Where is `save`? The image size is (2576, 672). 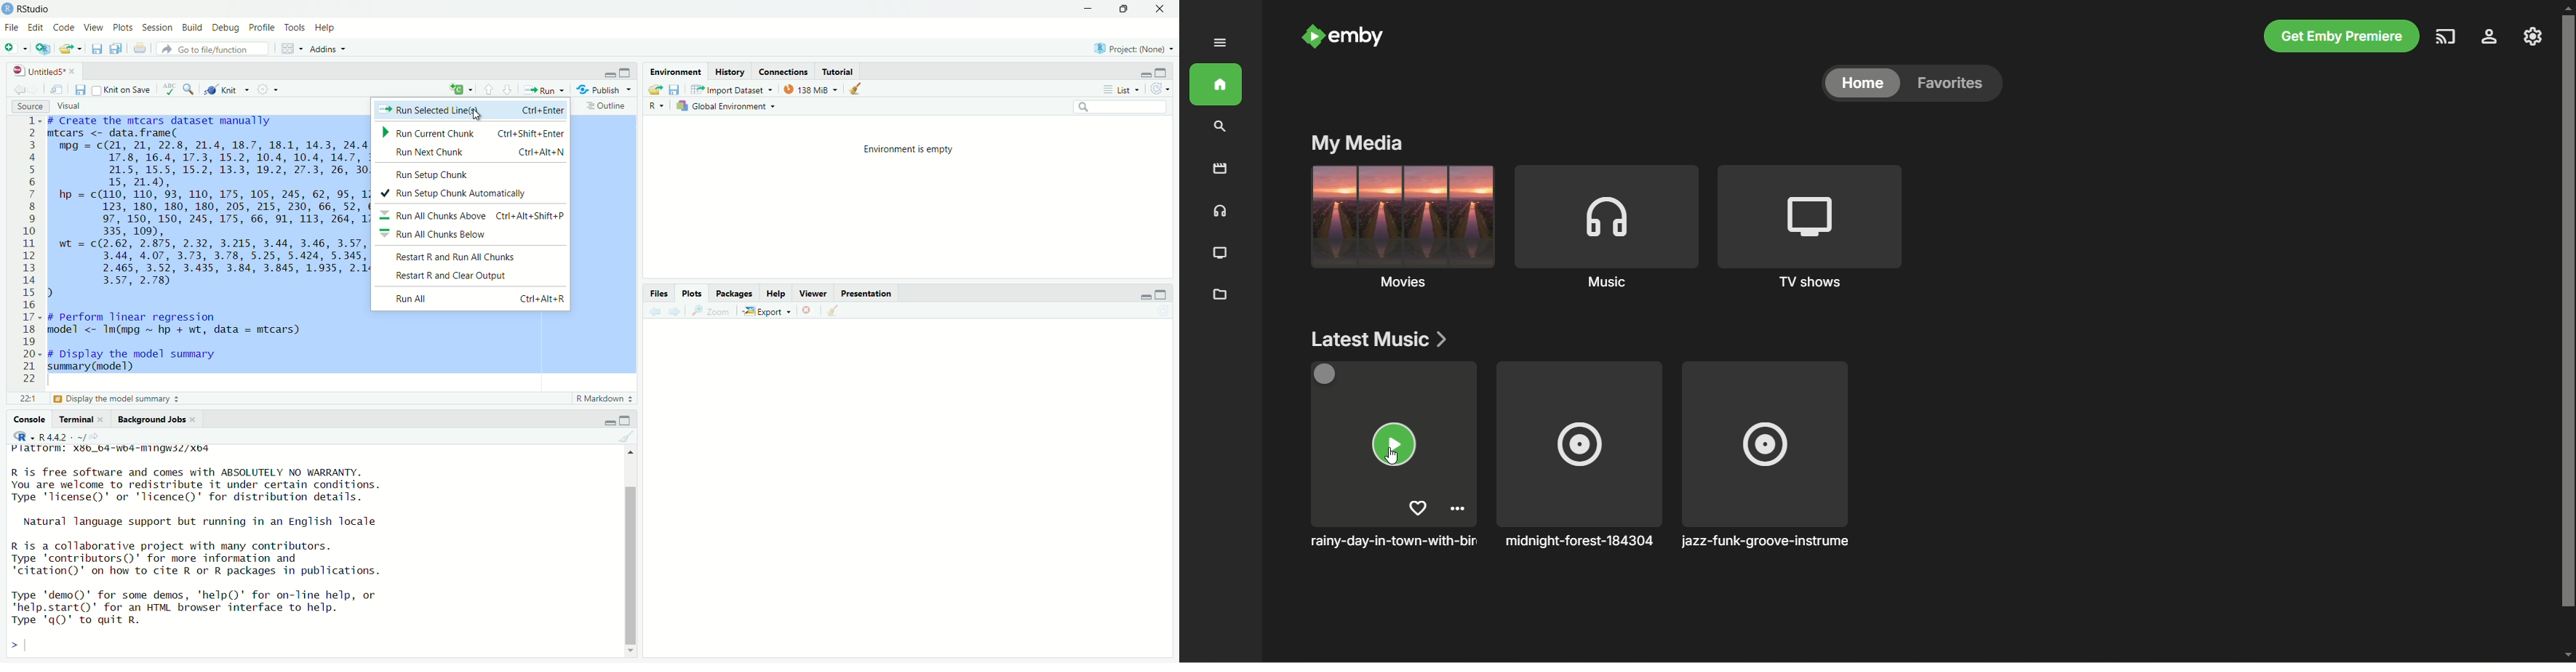 save is located at coordinates (80, 90).